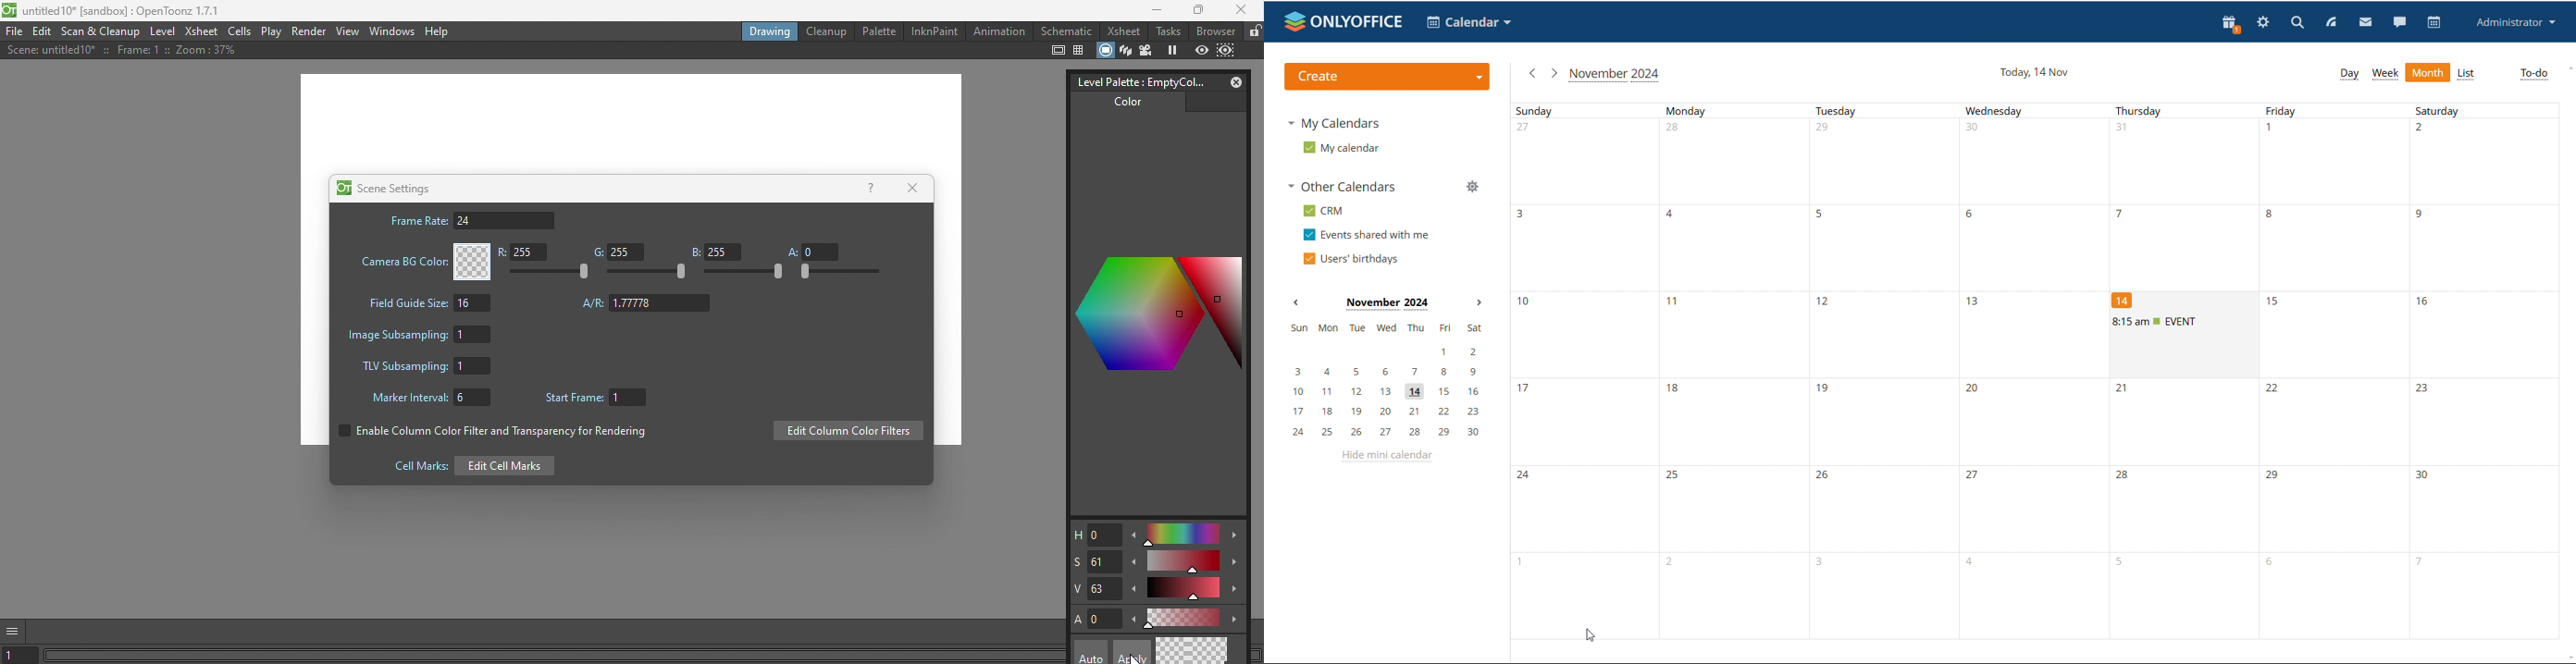 This screenshot has width=2576, height=672. I want to click on crm, so click(1323, 212).